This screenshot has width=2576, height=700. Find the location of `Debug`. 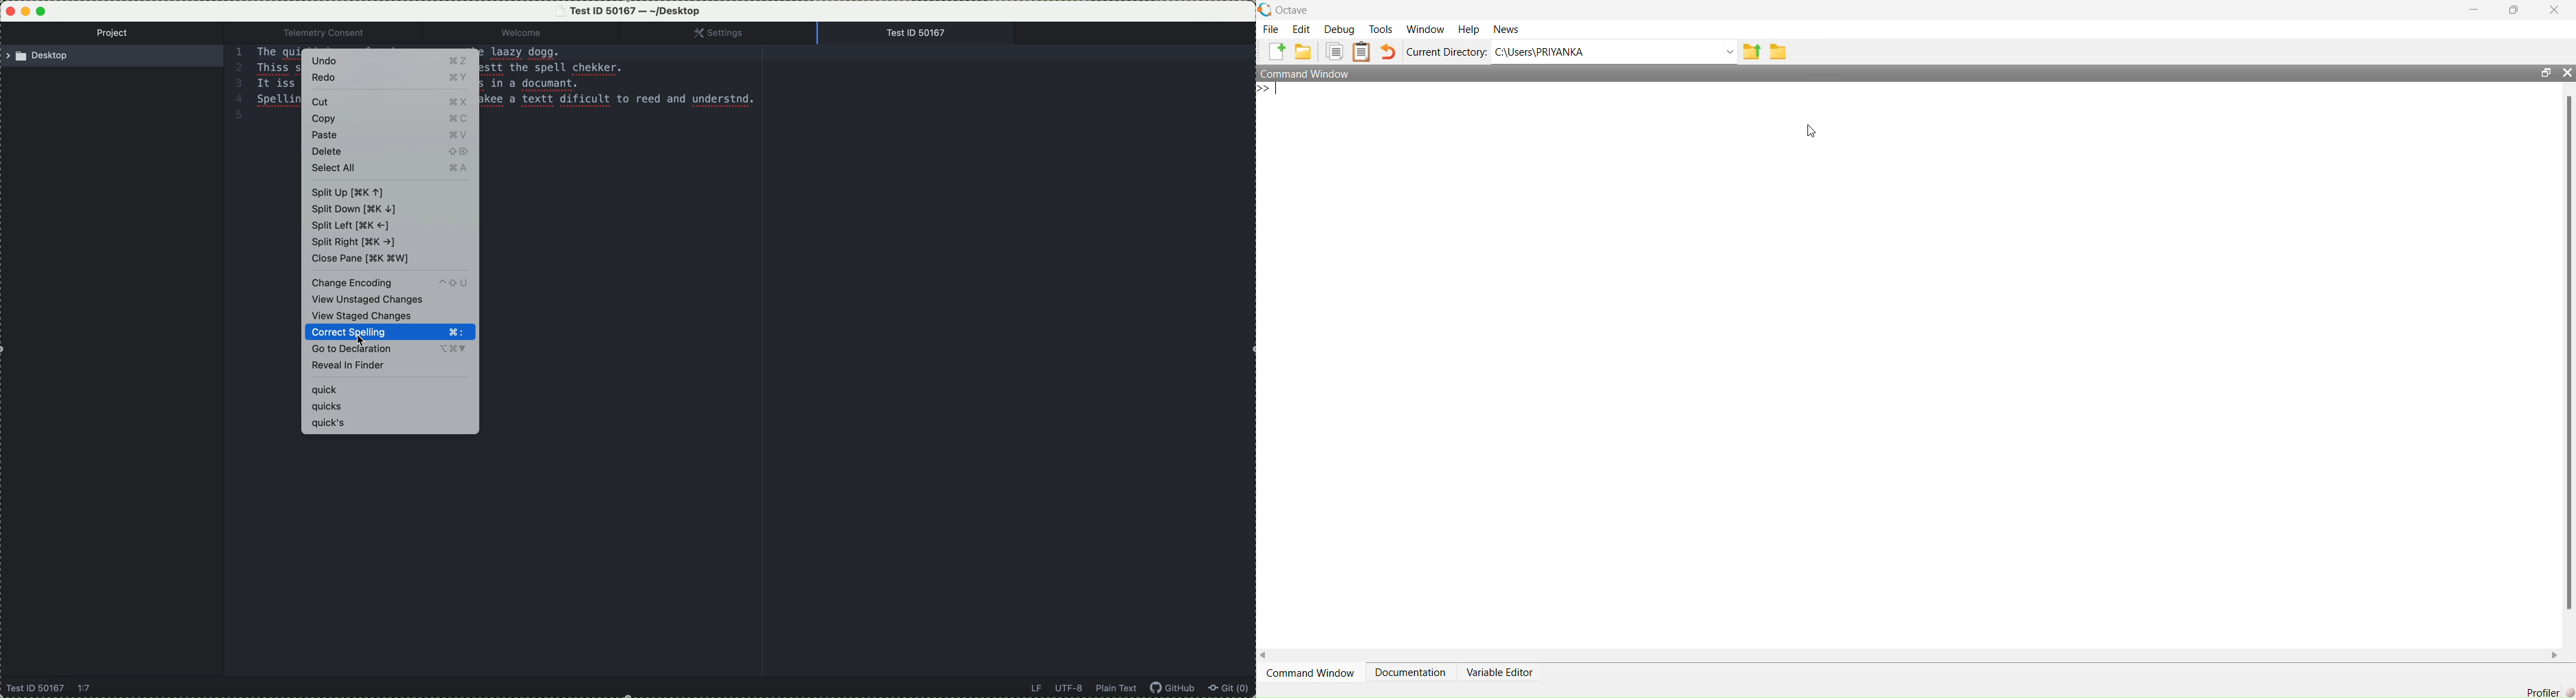

Debug is located at coordinates (1341, 29).